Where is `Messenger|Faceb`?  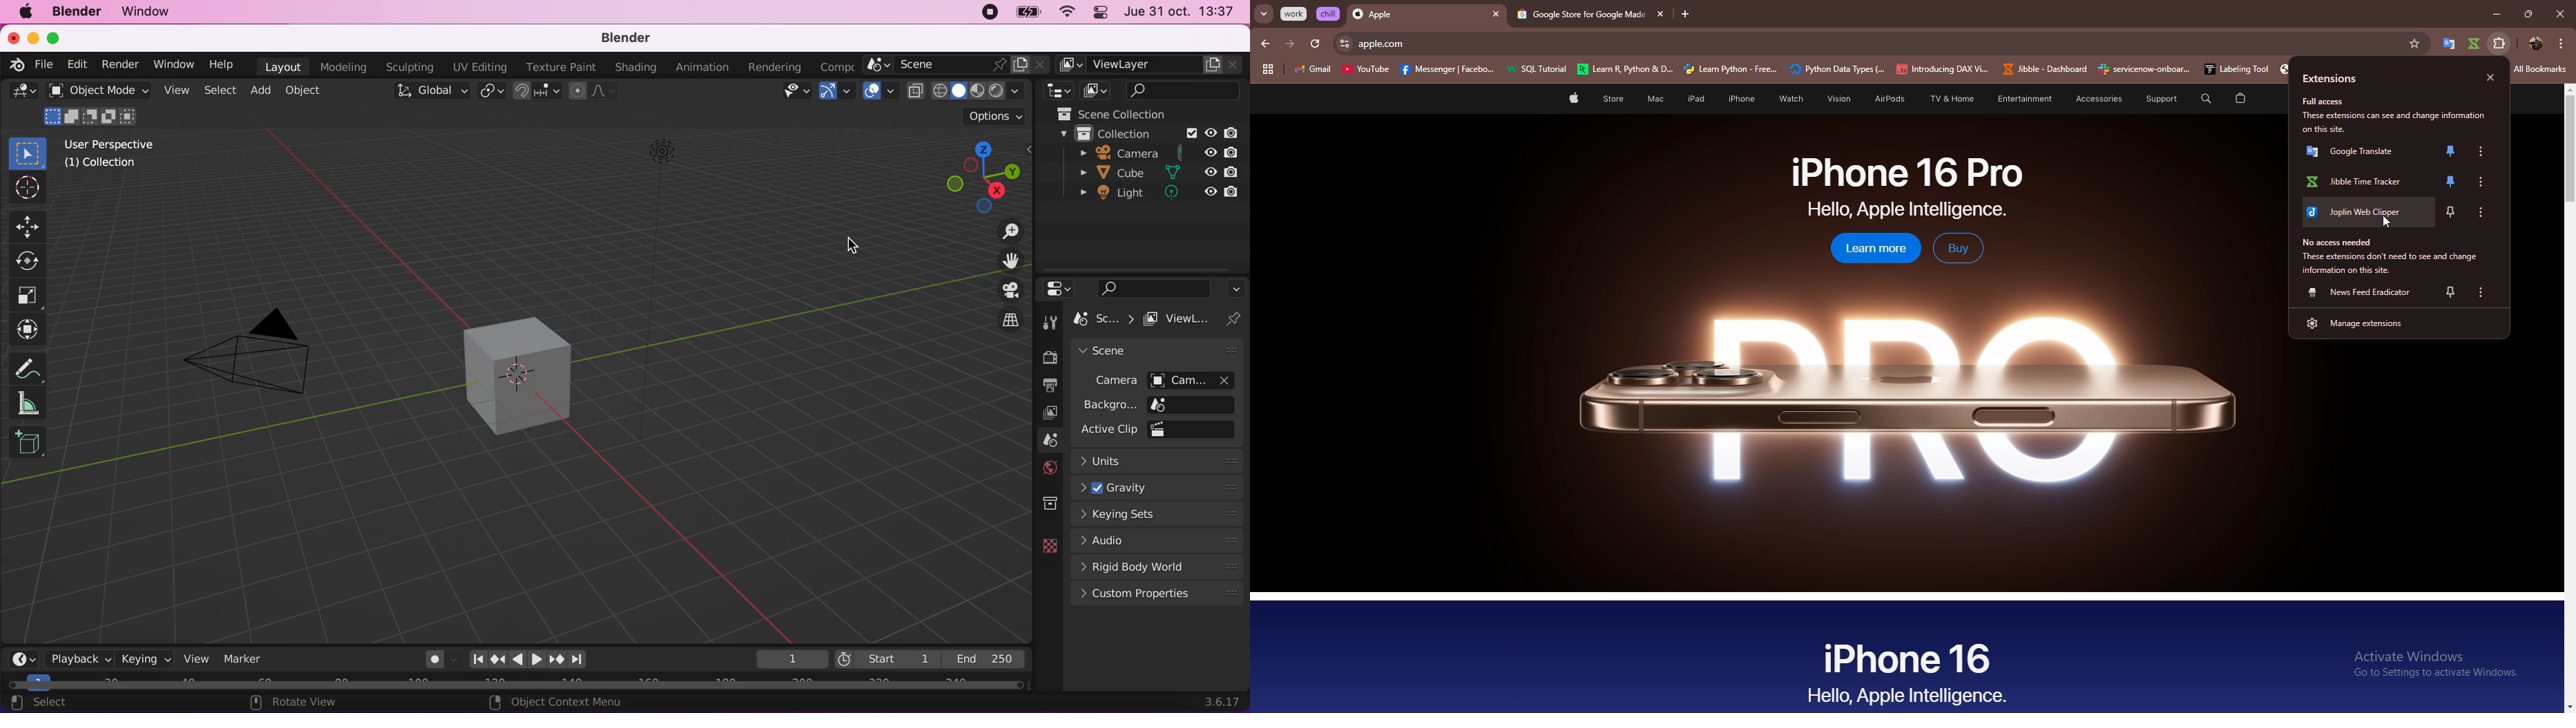
Messenger|Faceb is located at coordinates (1449, 70).